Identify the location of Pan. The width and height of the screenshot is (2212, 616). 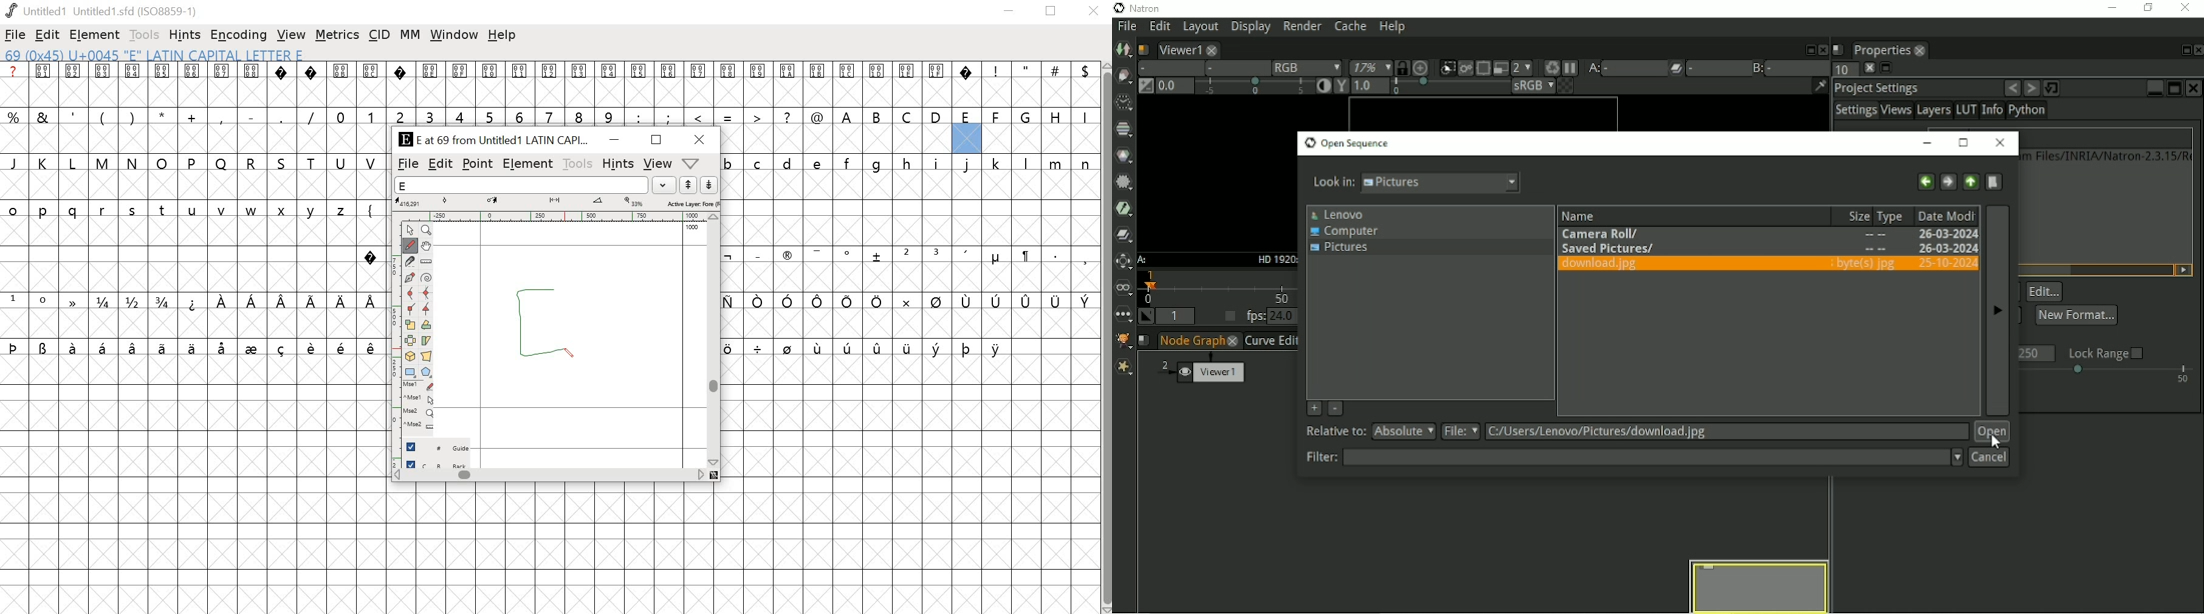
(429, 246).